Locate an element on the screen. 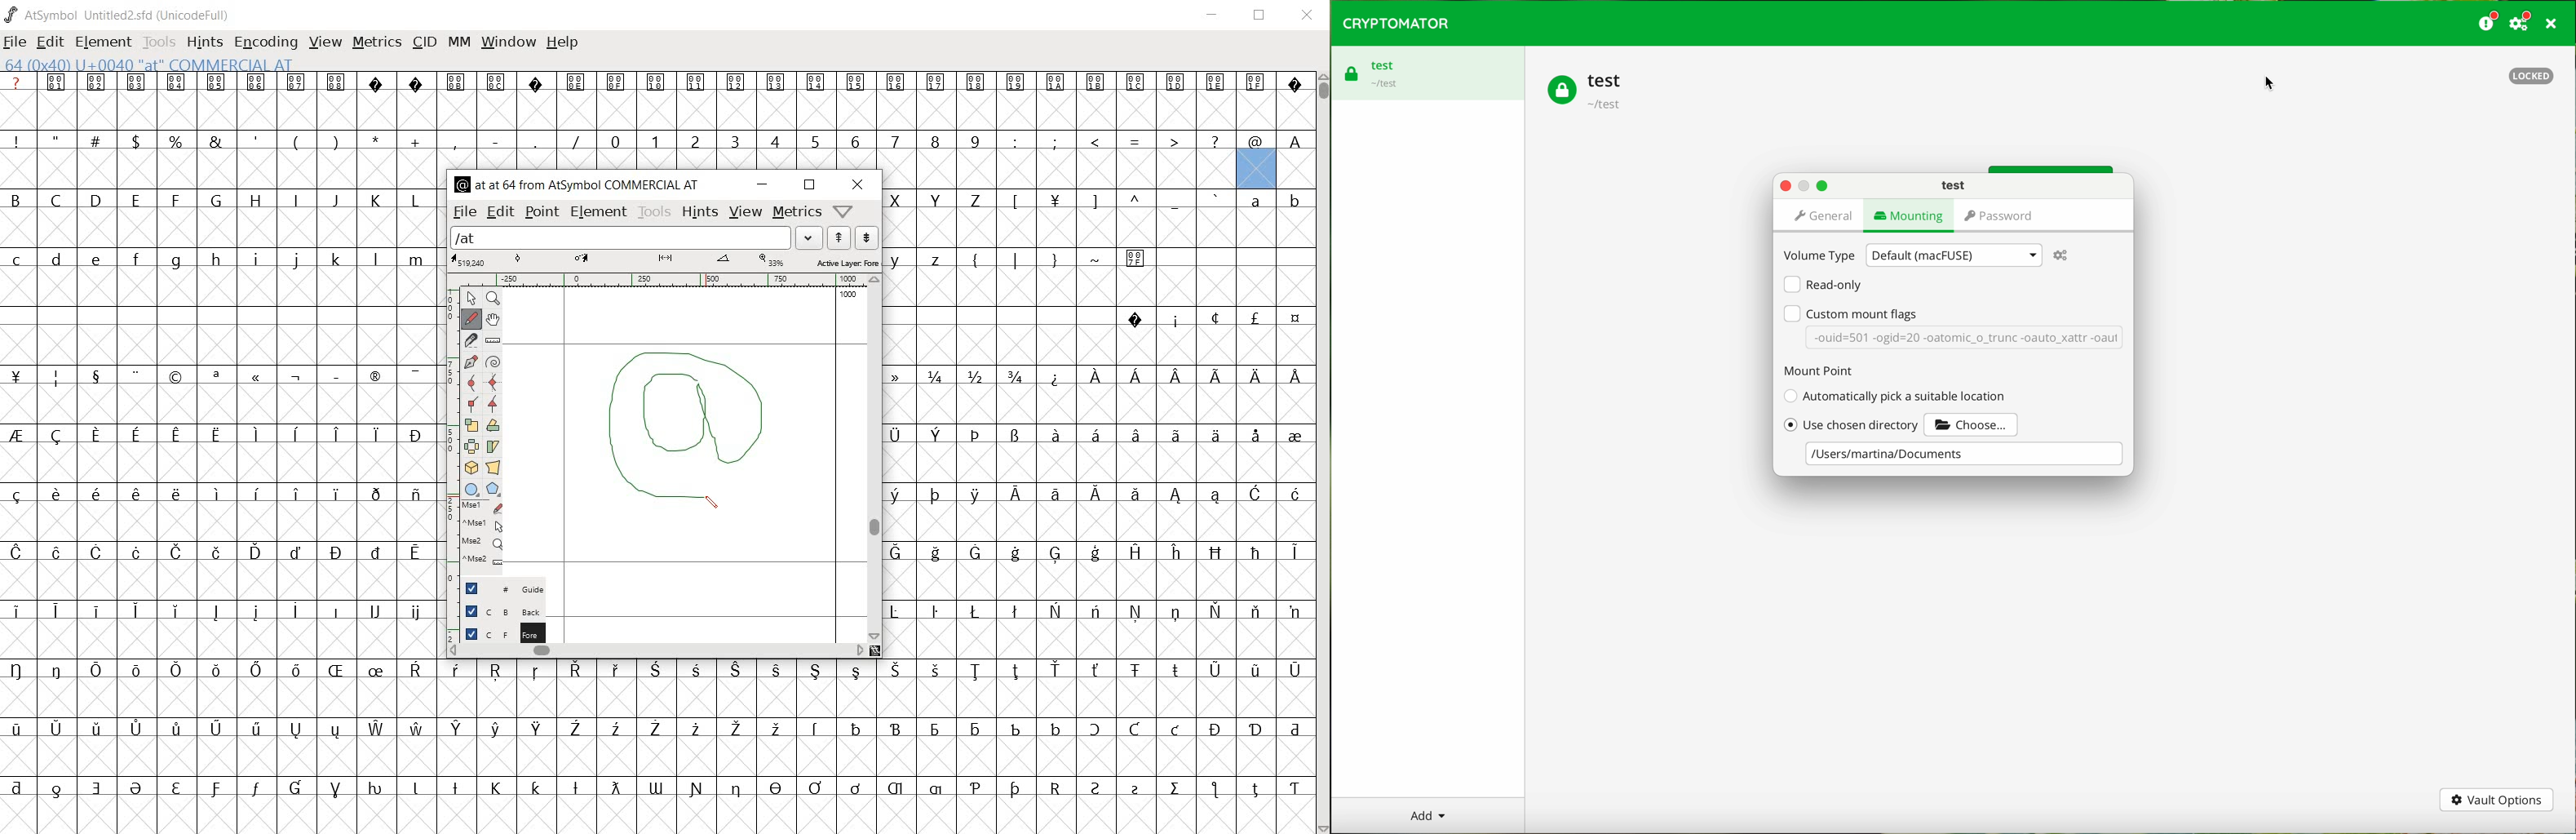  edit is located at coordinates (499, 213).